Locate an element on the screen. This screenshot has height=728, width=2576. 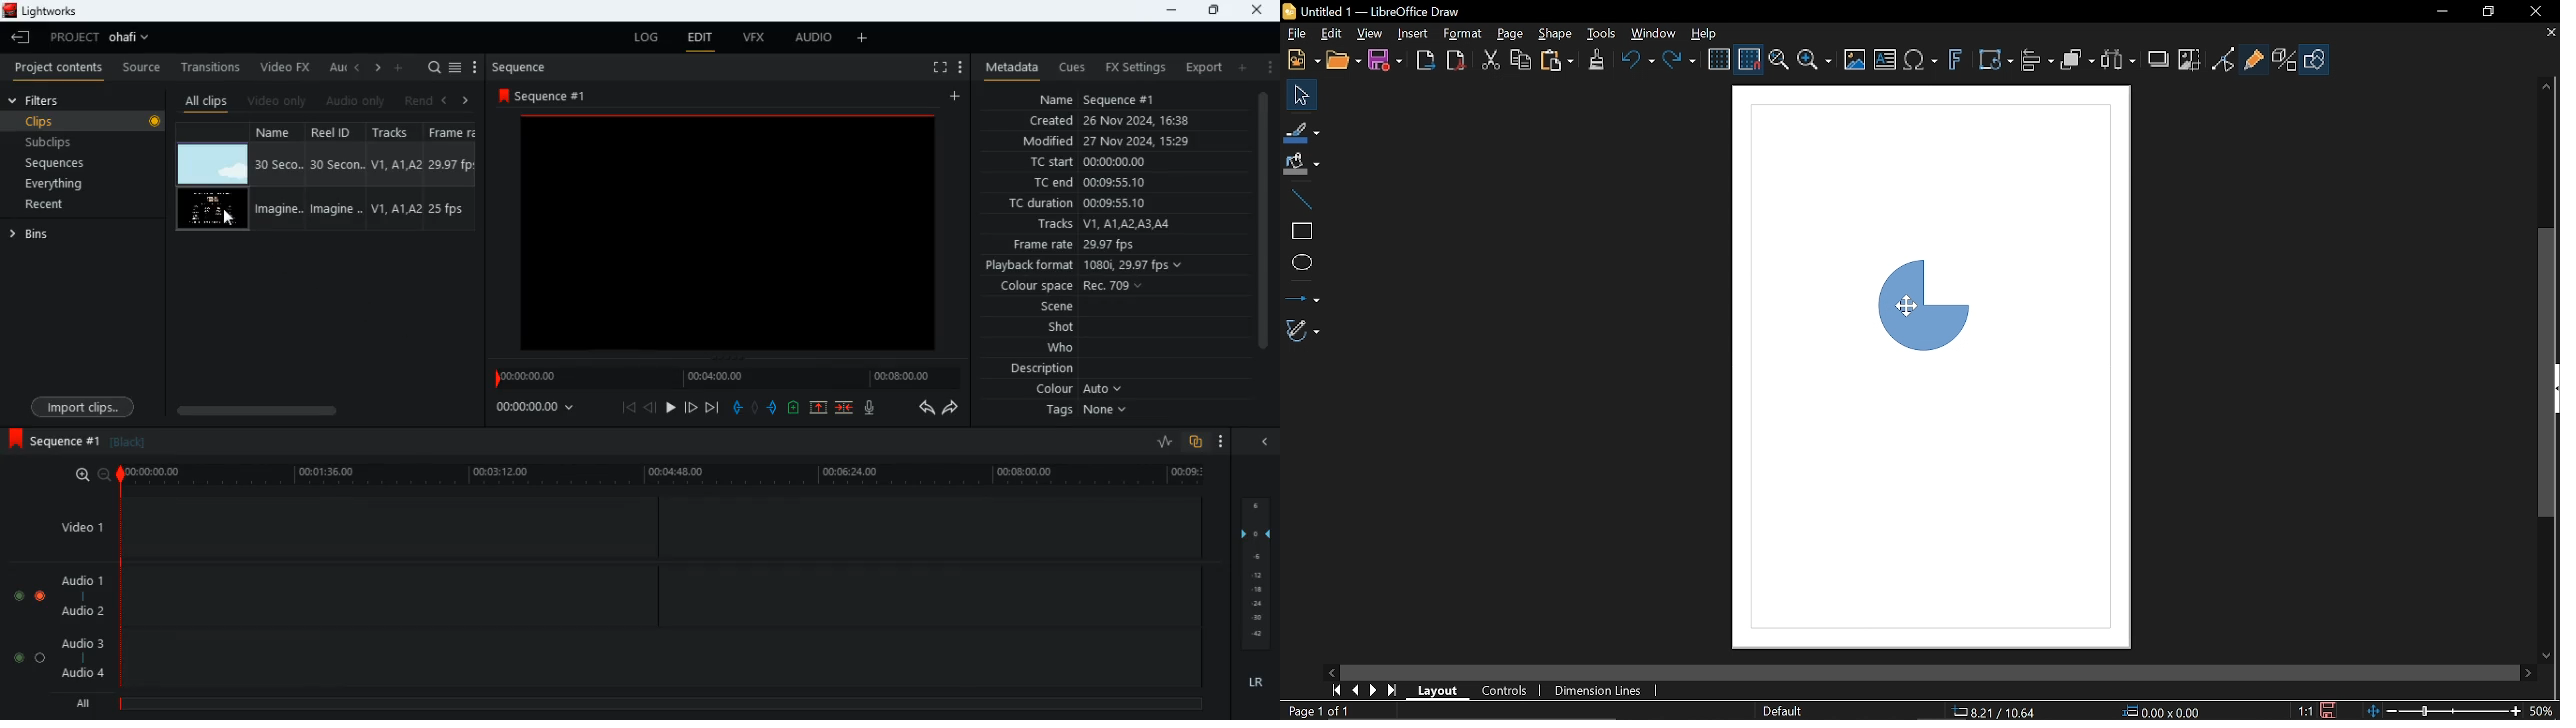
Show draw functions is located at coordinates (2314, 59).